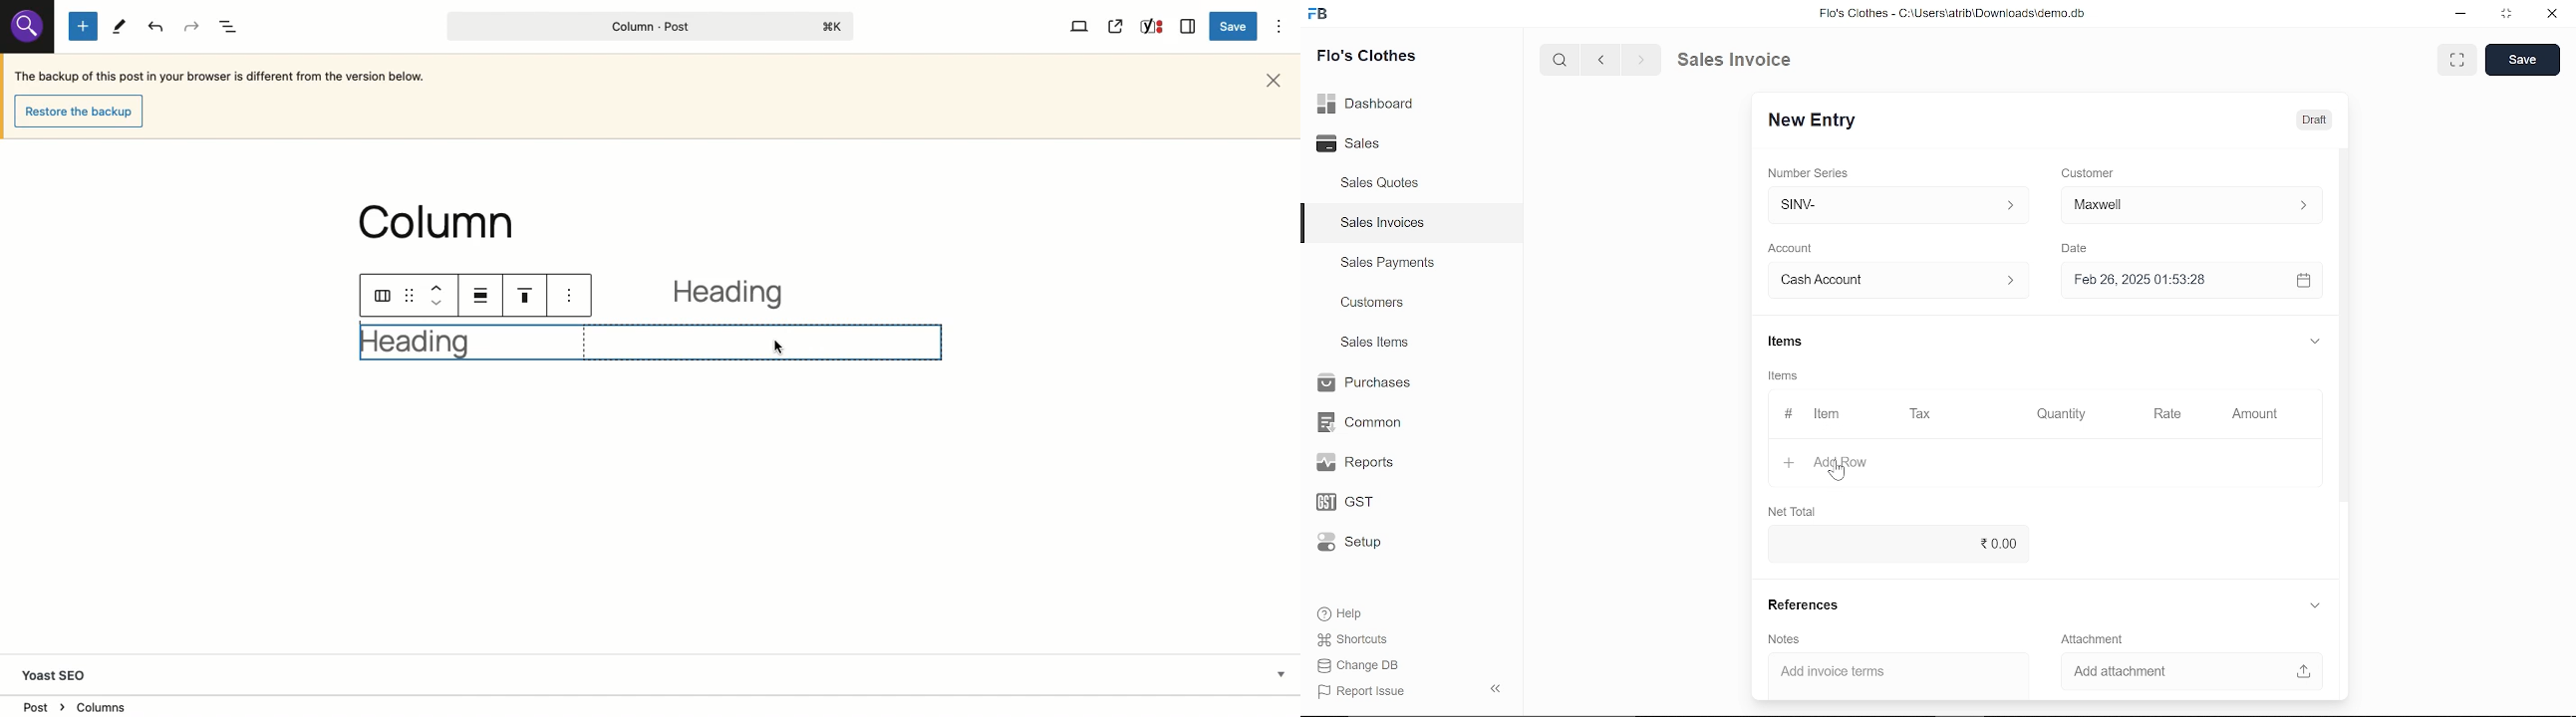 The image size is (2576, 728). I want to click on Amount, so click(2255, 414).